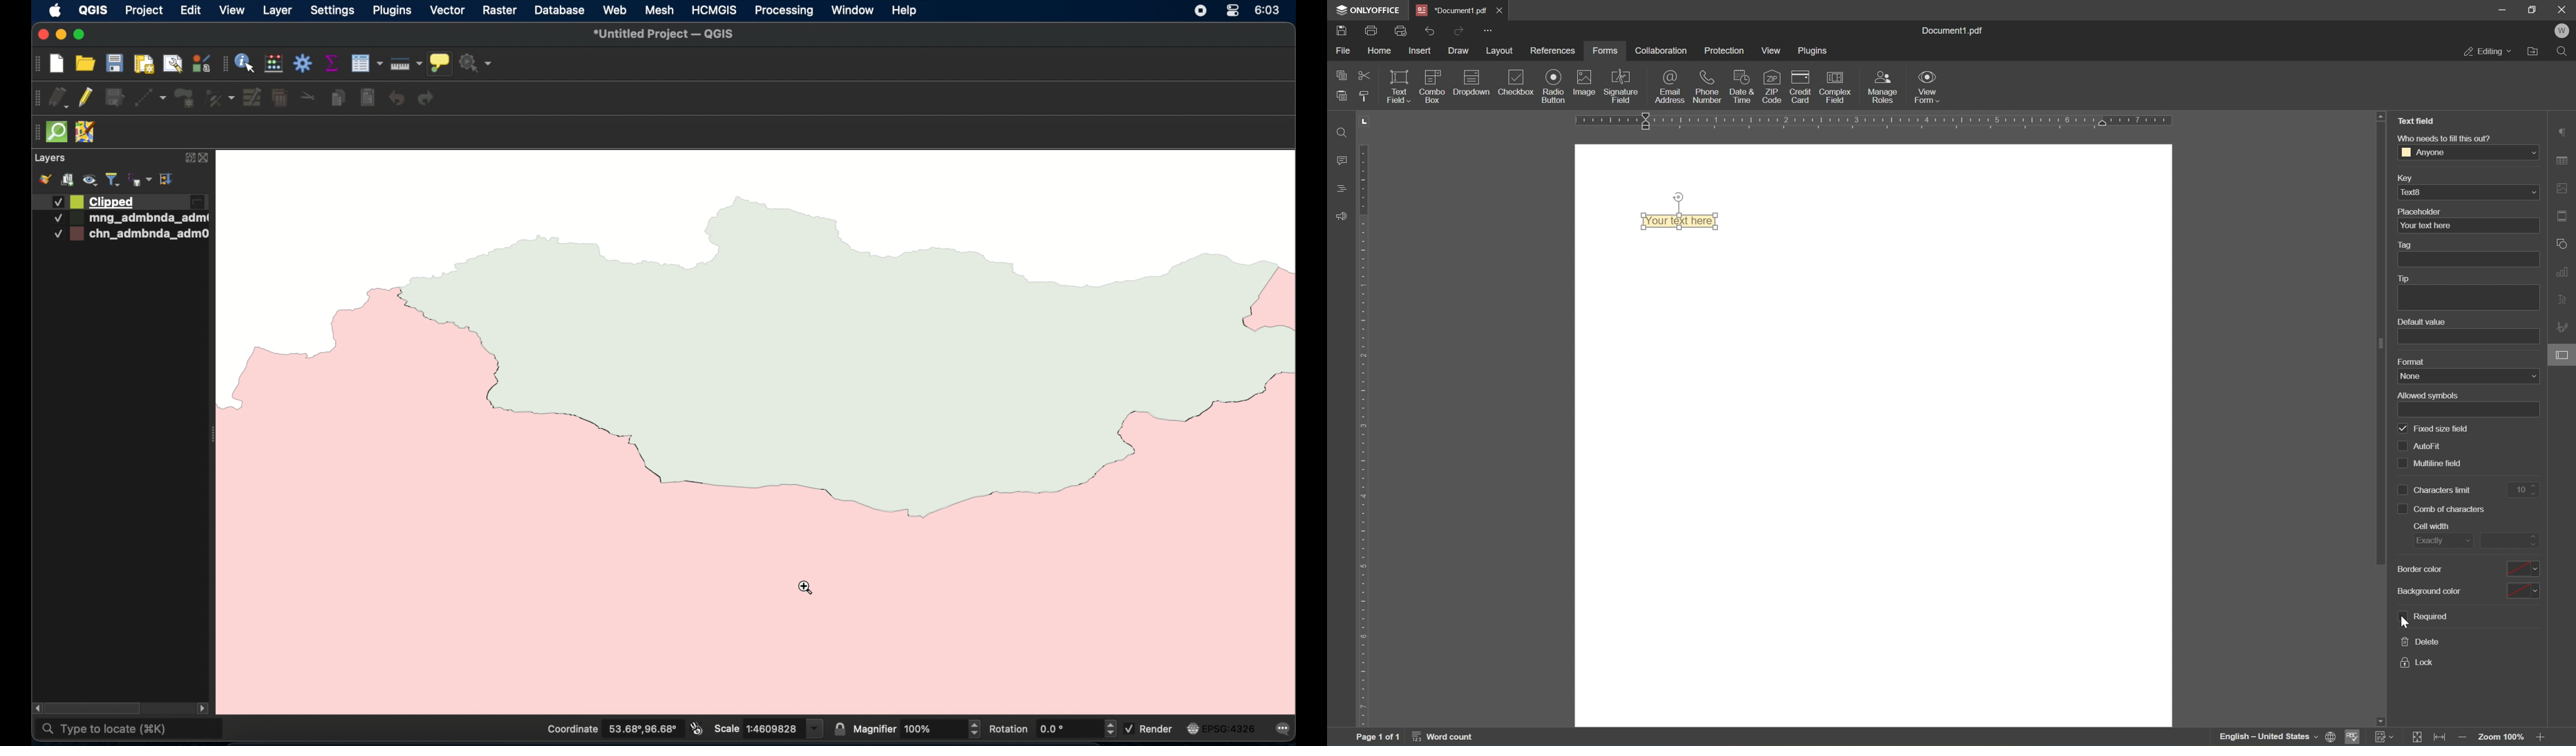 This screenshot has width=2576, height=756. What do you see at coordinates (2523, 489) in the screenshot?
I see `10` at bounding box center [2523, 489].